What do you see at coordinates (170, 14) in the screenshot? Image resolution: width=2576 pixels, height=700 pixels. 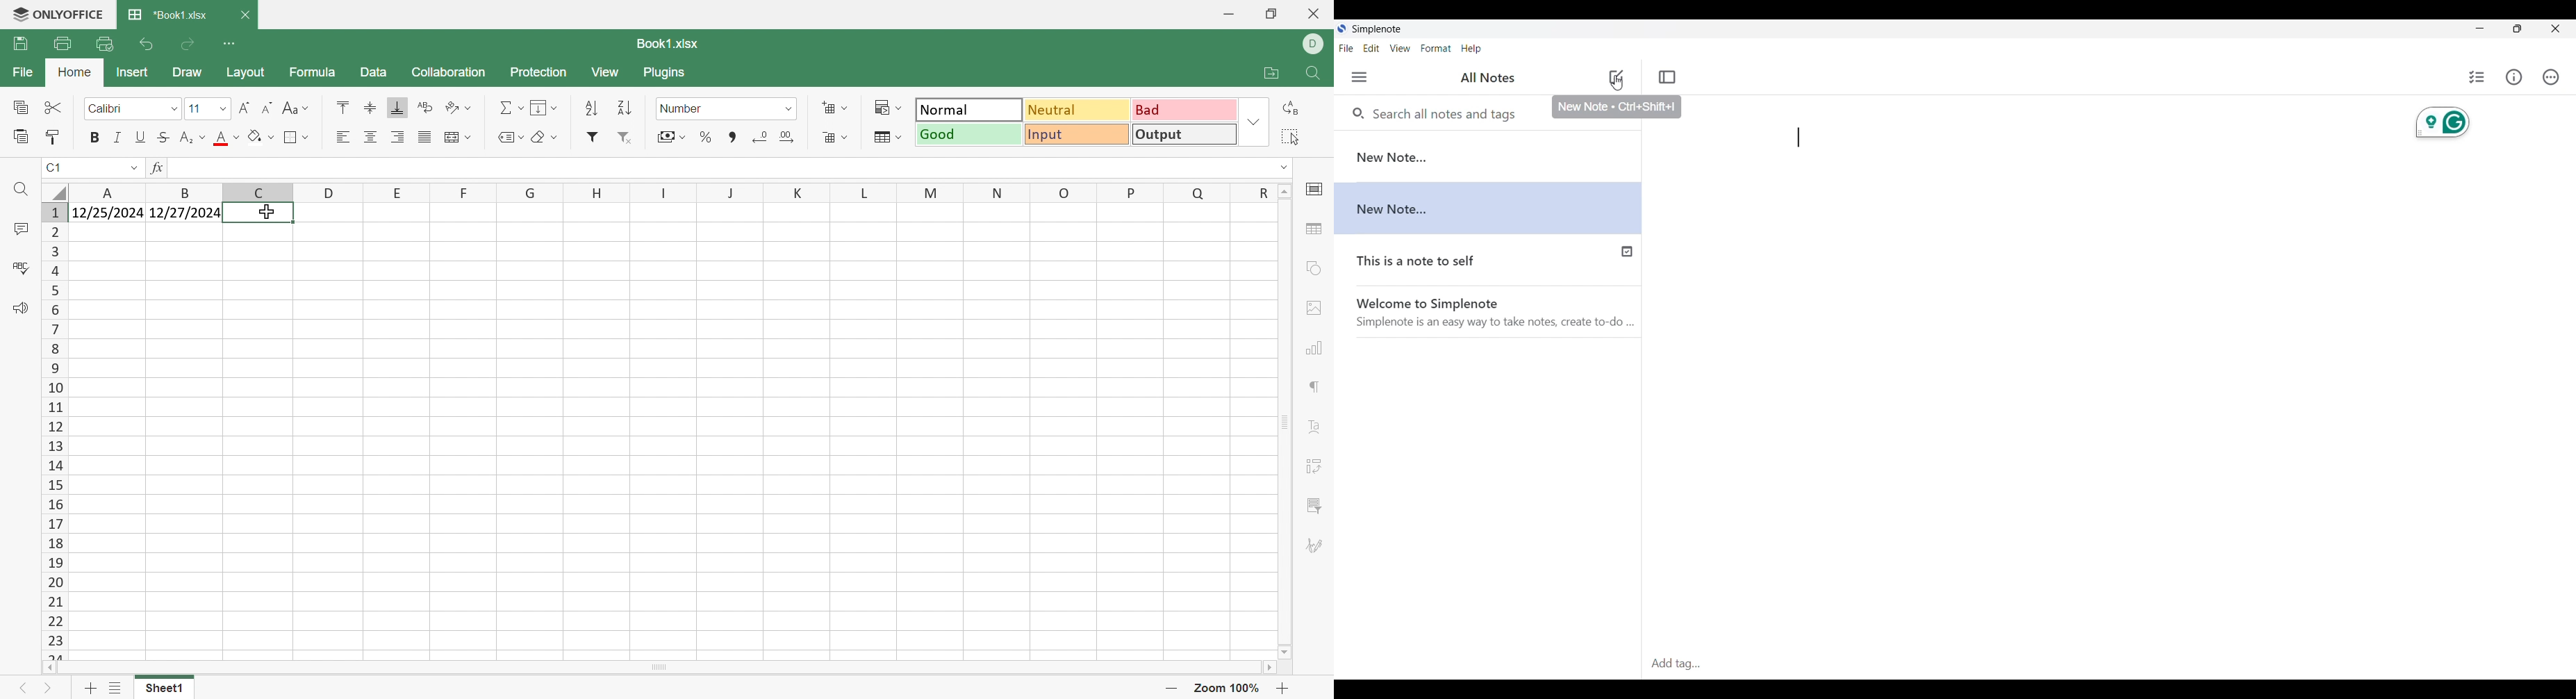 I see `*Book1.xlsx` at bounding box center [170, 14].